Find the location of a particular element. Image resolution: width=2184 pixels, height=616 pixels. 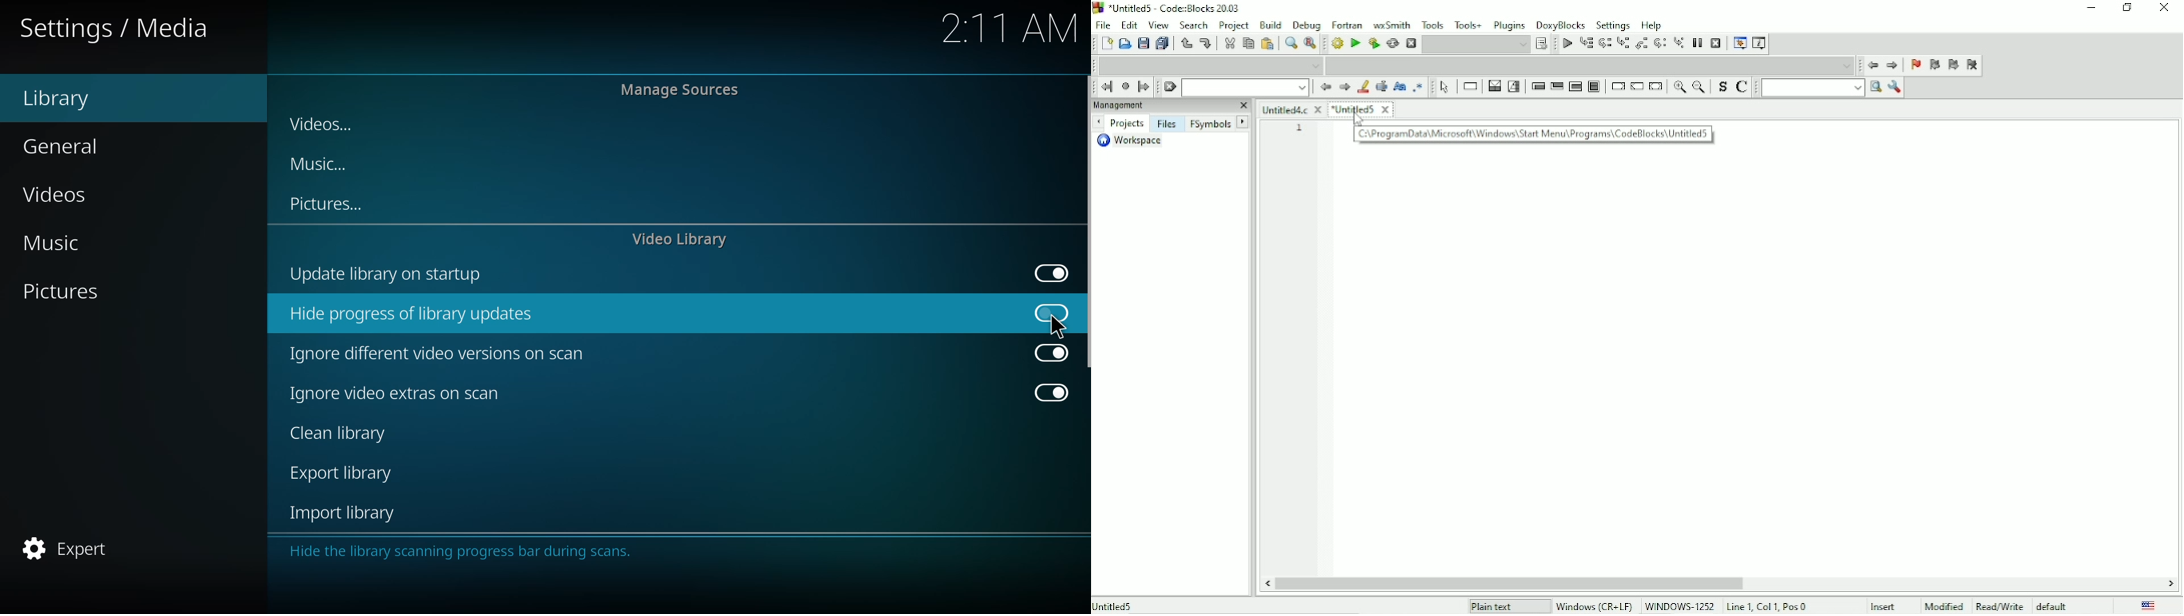

Prev bookmark is located at coordinates (1934, 67).